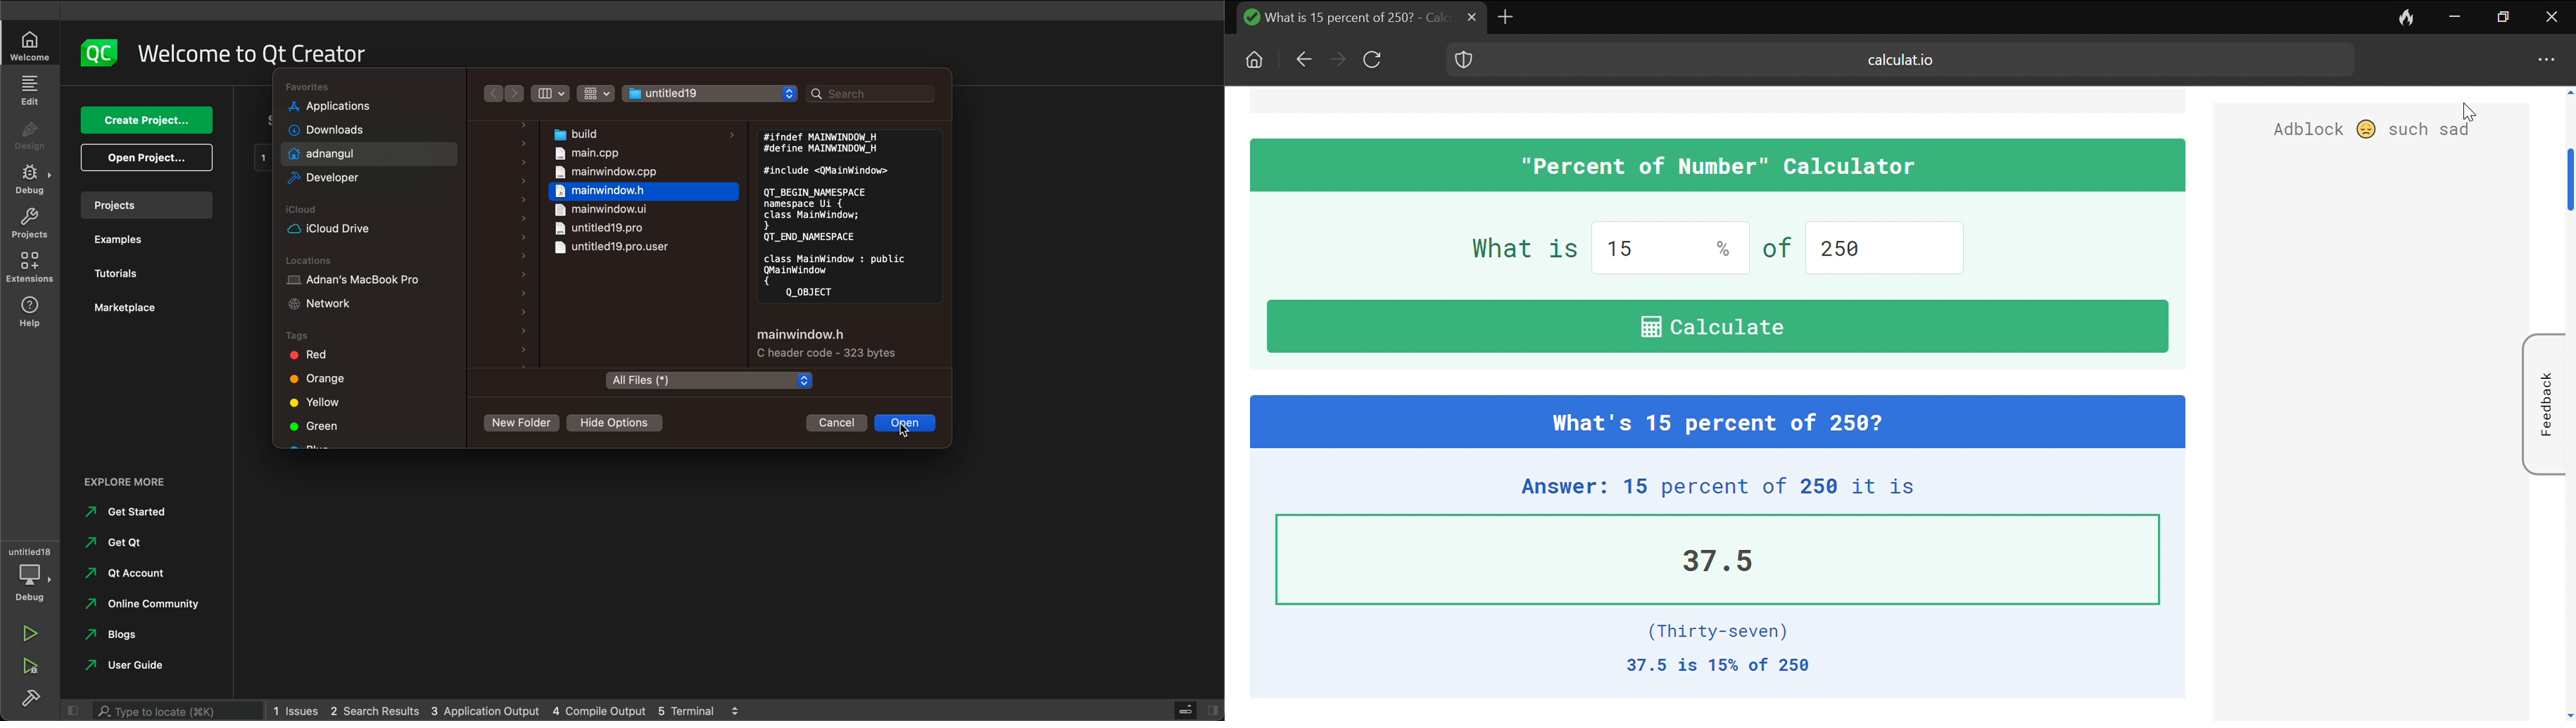  What do you see at coordinates (1705, 630) in the screenshot?
I see `(Thirty-seven)` at bounding box center [1705, 630].